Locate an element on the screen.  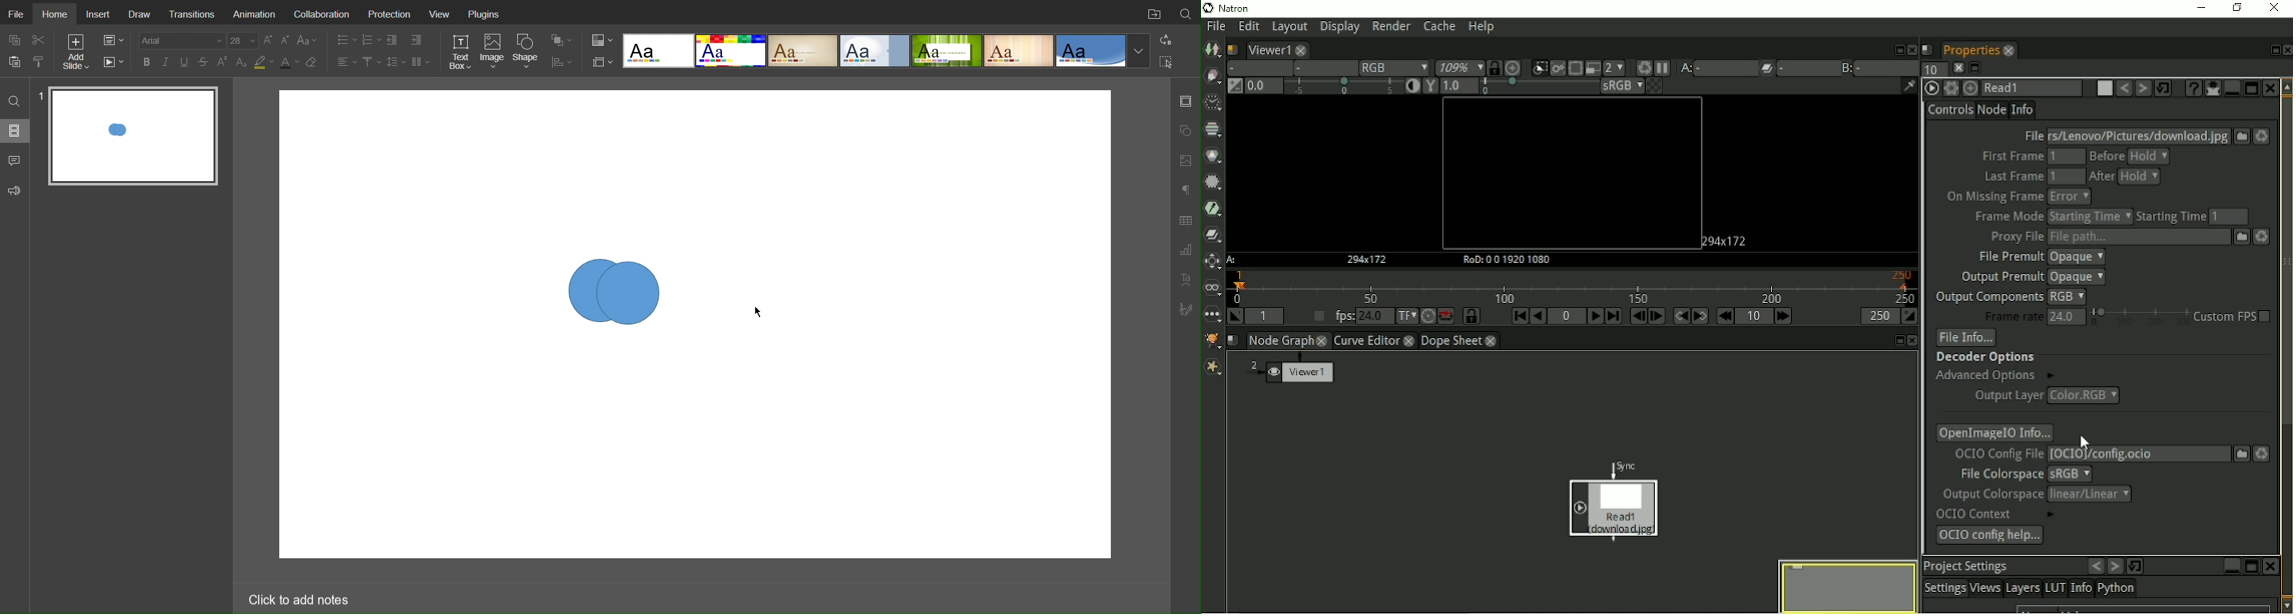
Alignment is located at coordinates (346, 61).